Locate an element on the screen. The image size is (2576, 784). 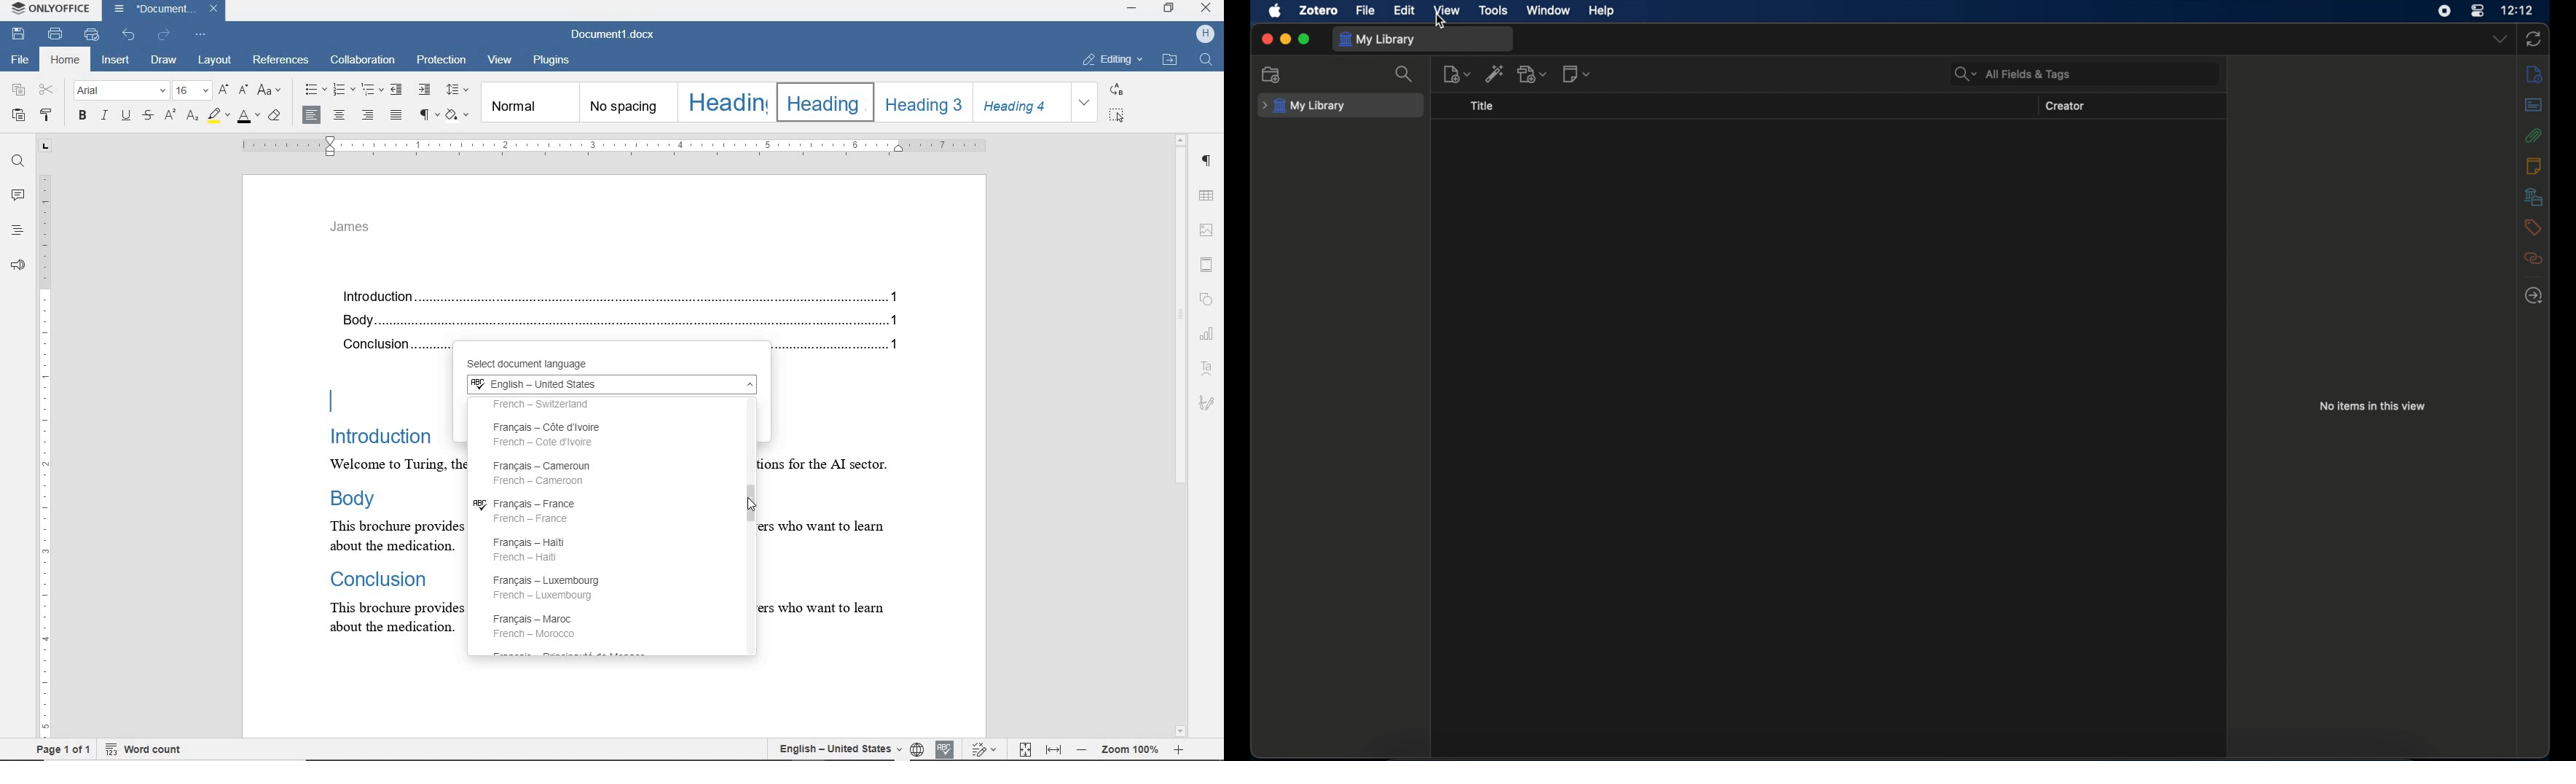
file is located at coordinates (1366, 11).